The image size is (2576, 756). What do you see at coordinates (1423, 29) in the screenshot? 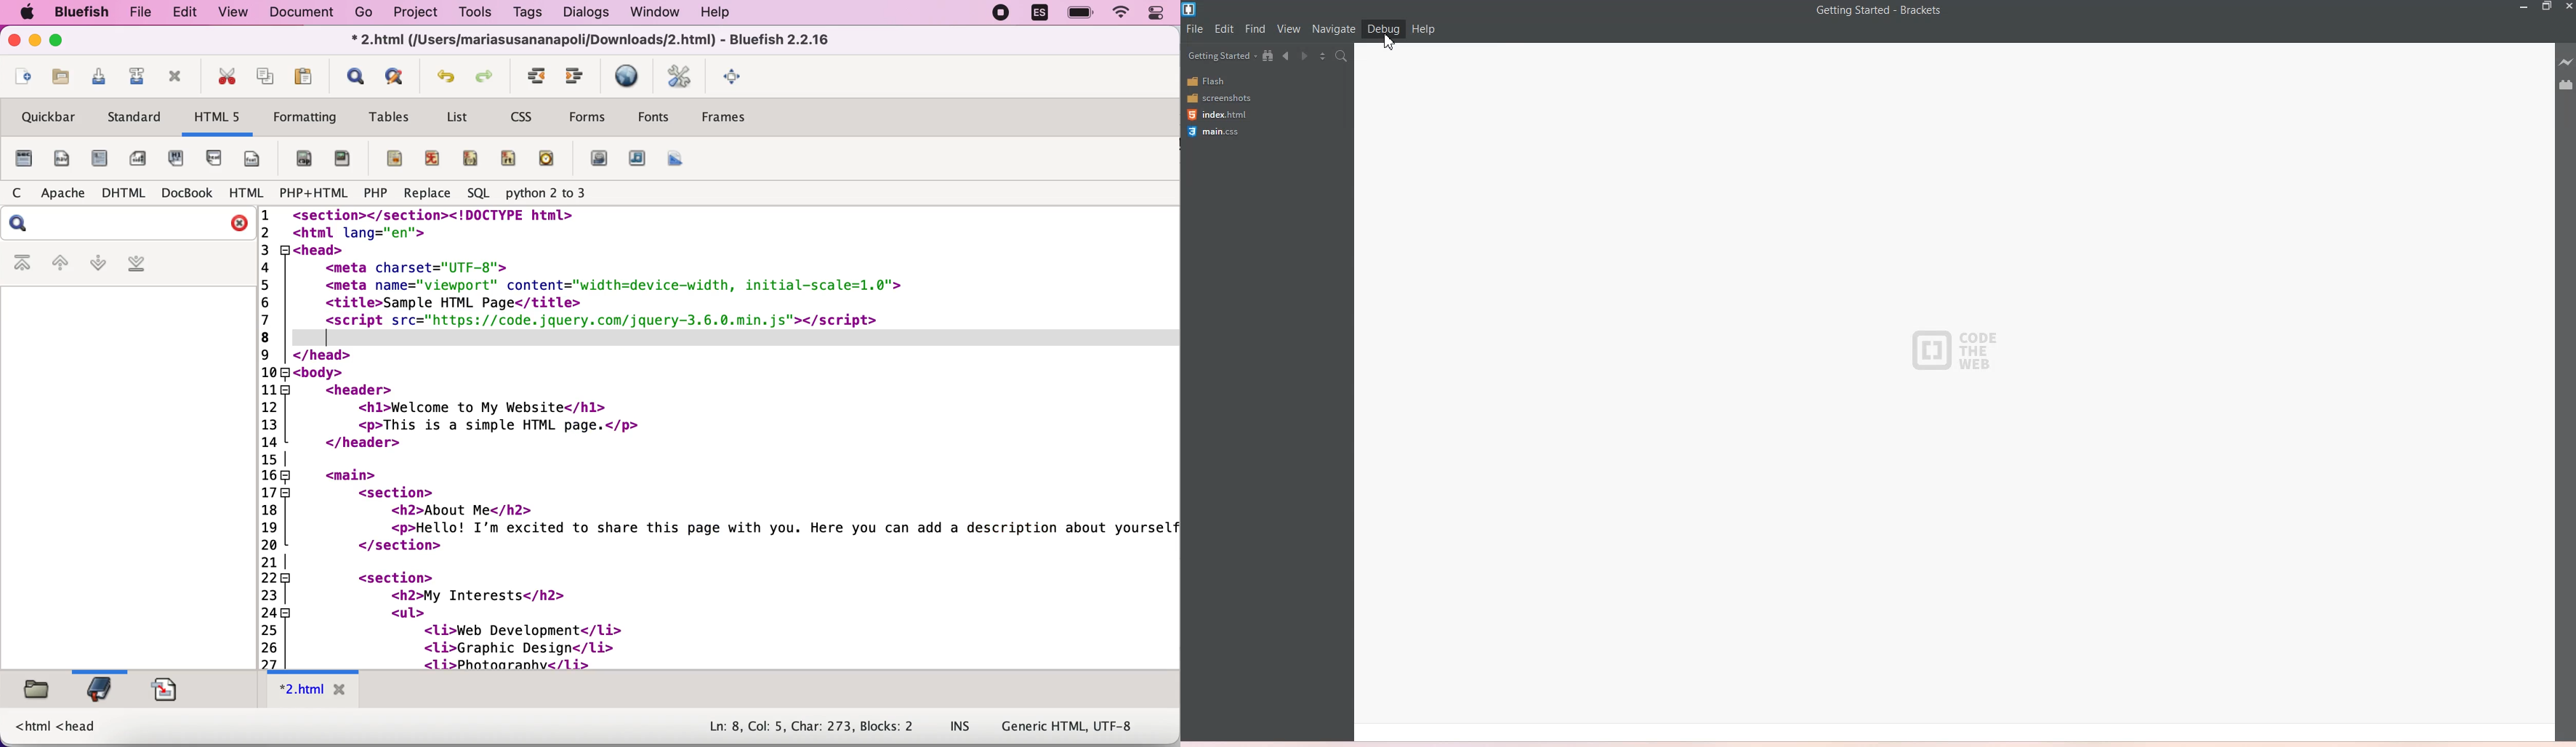
I see `Help` at bounding box center [1423, 29].